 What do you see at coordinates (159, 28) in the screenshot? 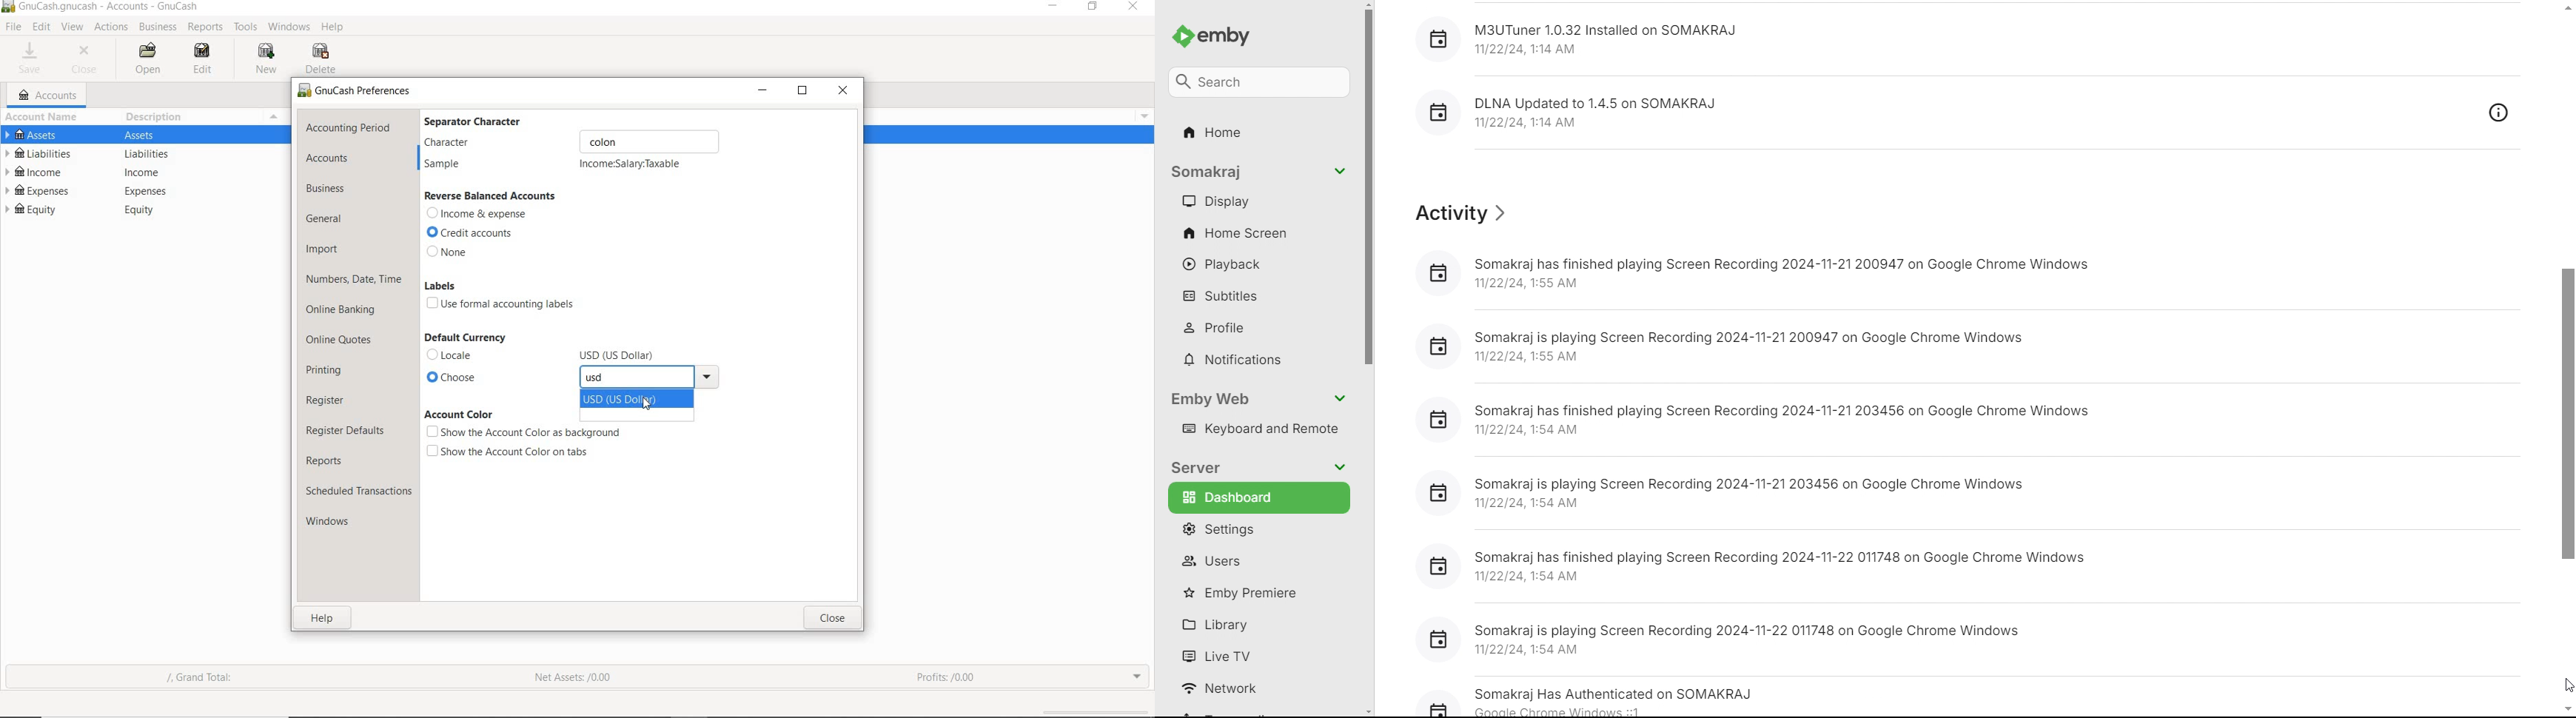
I see `BUSINESS` at bounding box center [159, 28].